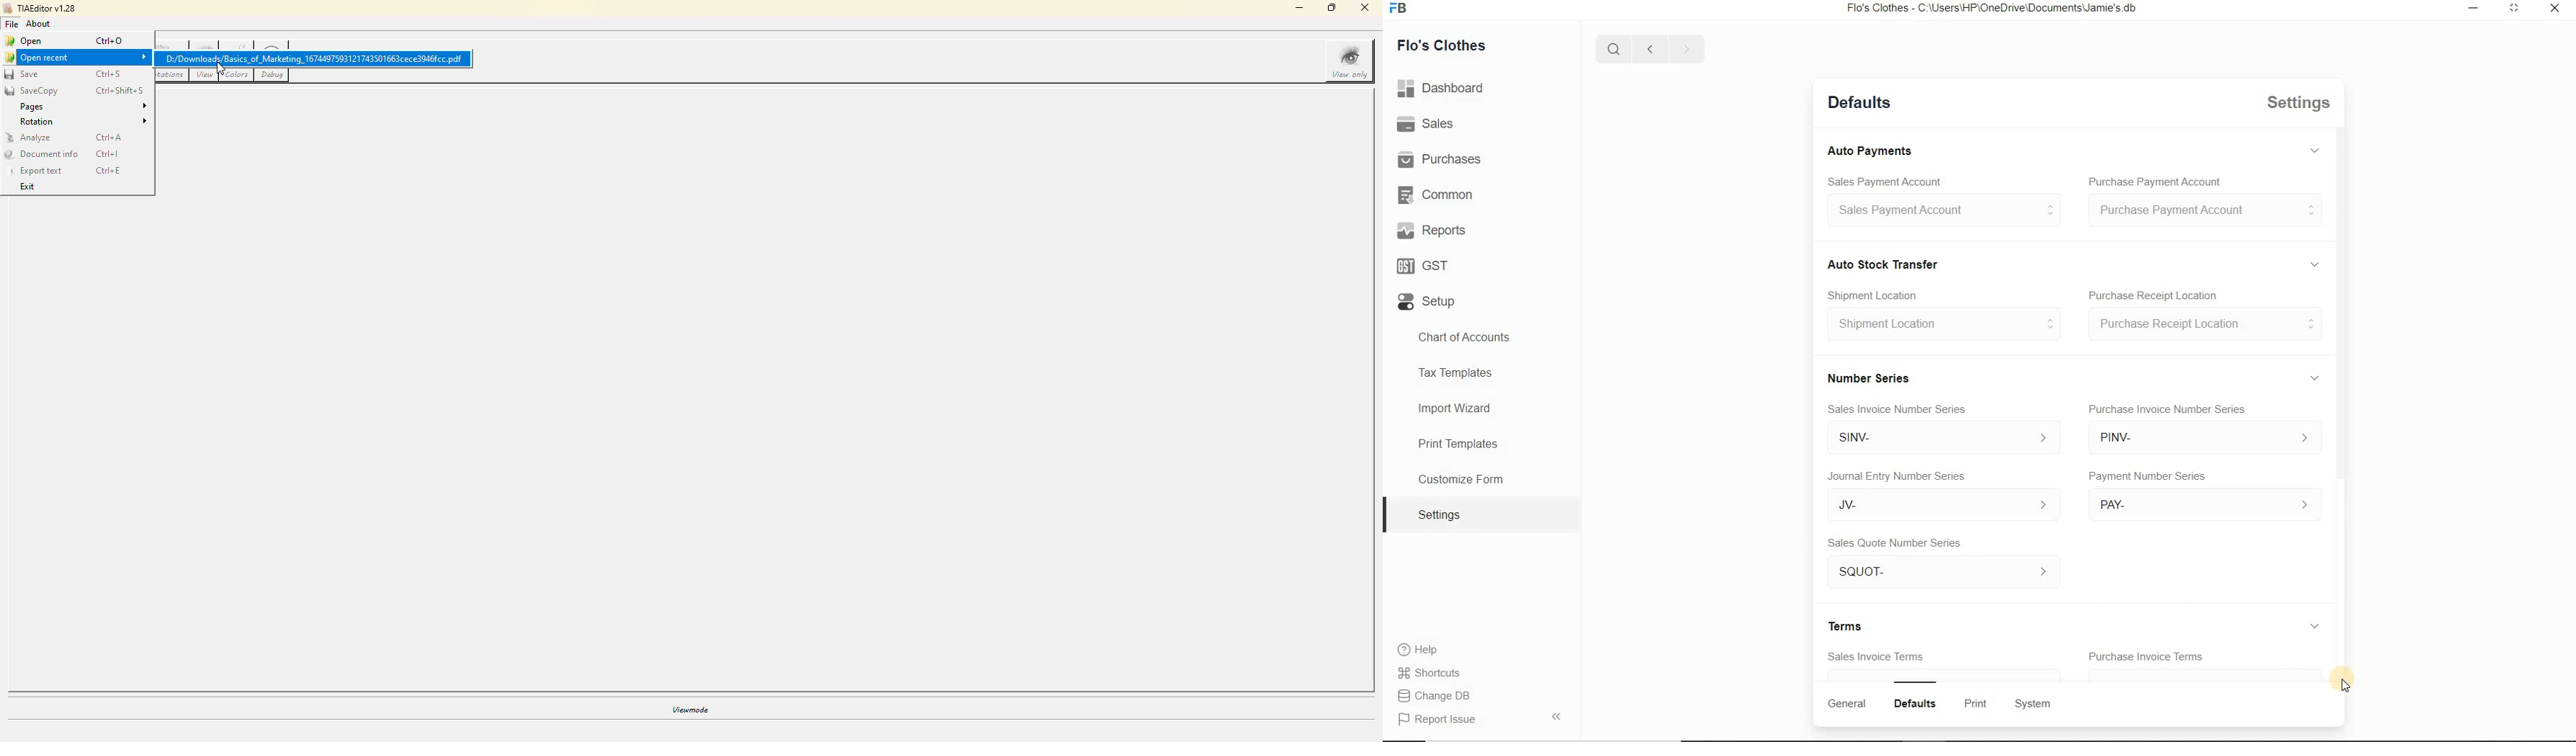 The image size is (2576, 756). Describe the element at coordinates (2473, 9) in the screenshot. I see `Minimize` at that location.